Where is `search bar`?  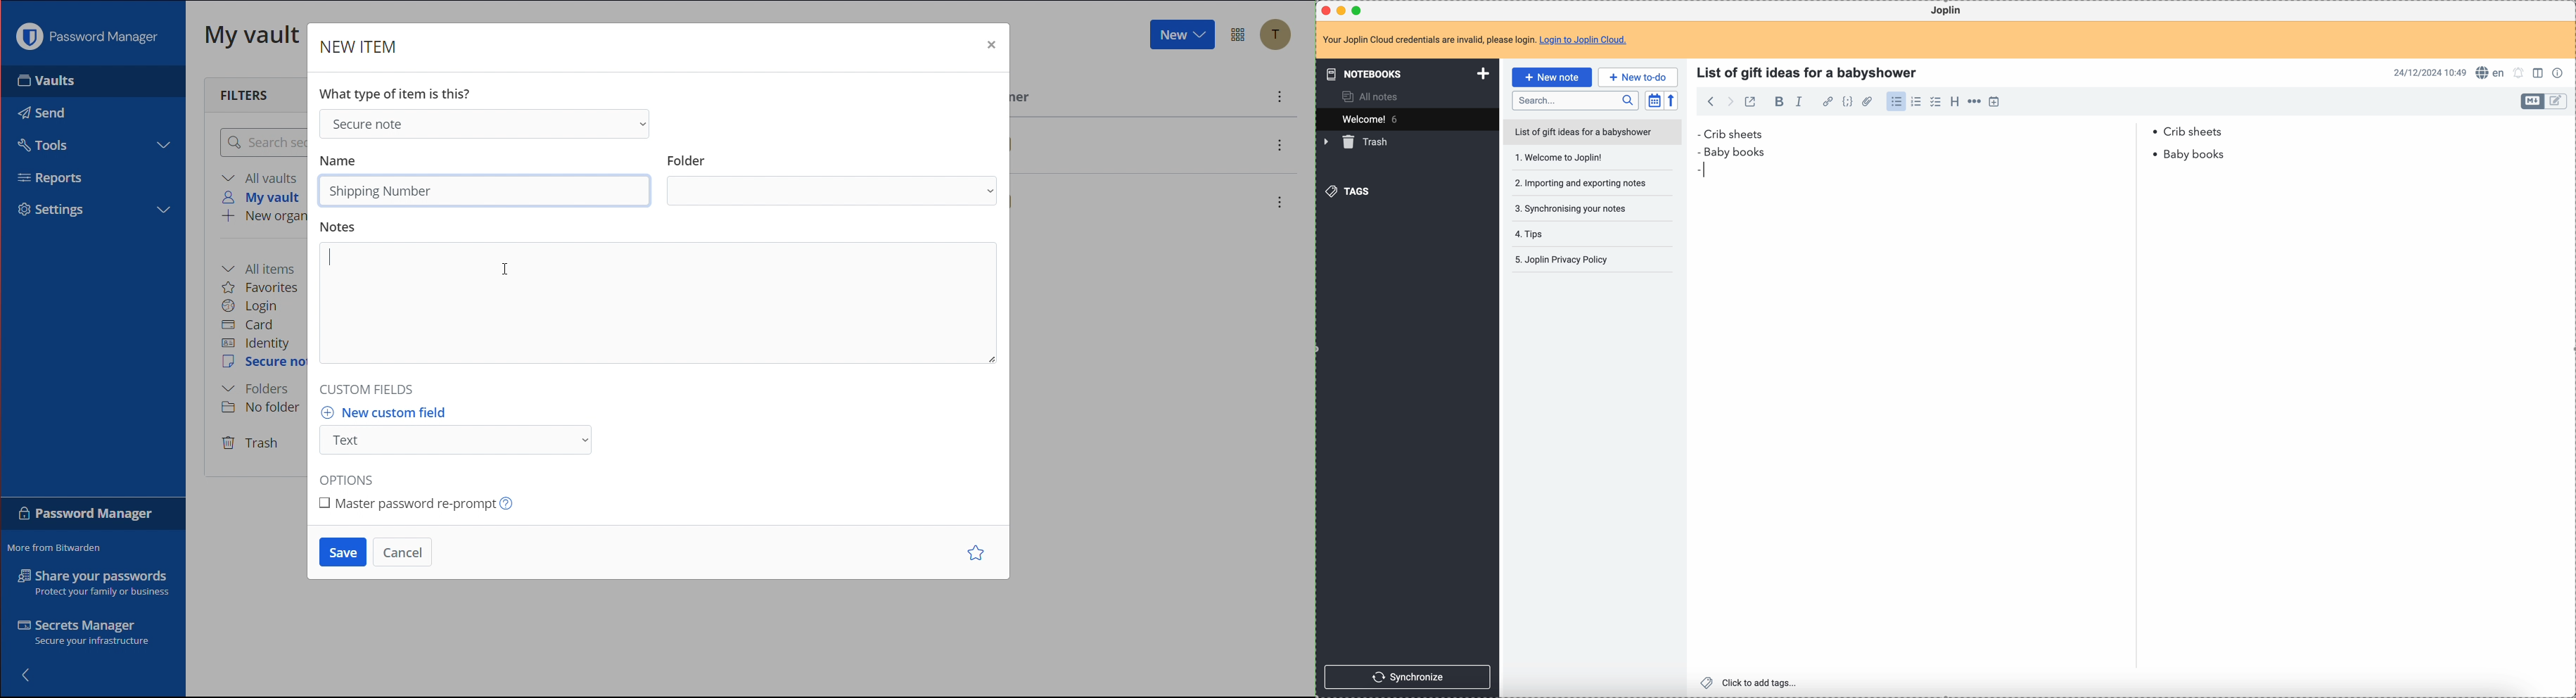
search bar is located at coordinates (1575, 101).